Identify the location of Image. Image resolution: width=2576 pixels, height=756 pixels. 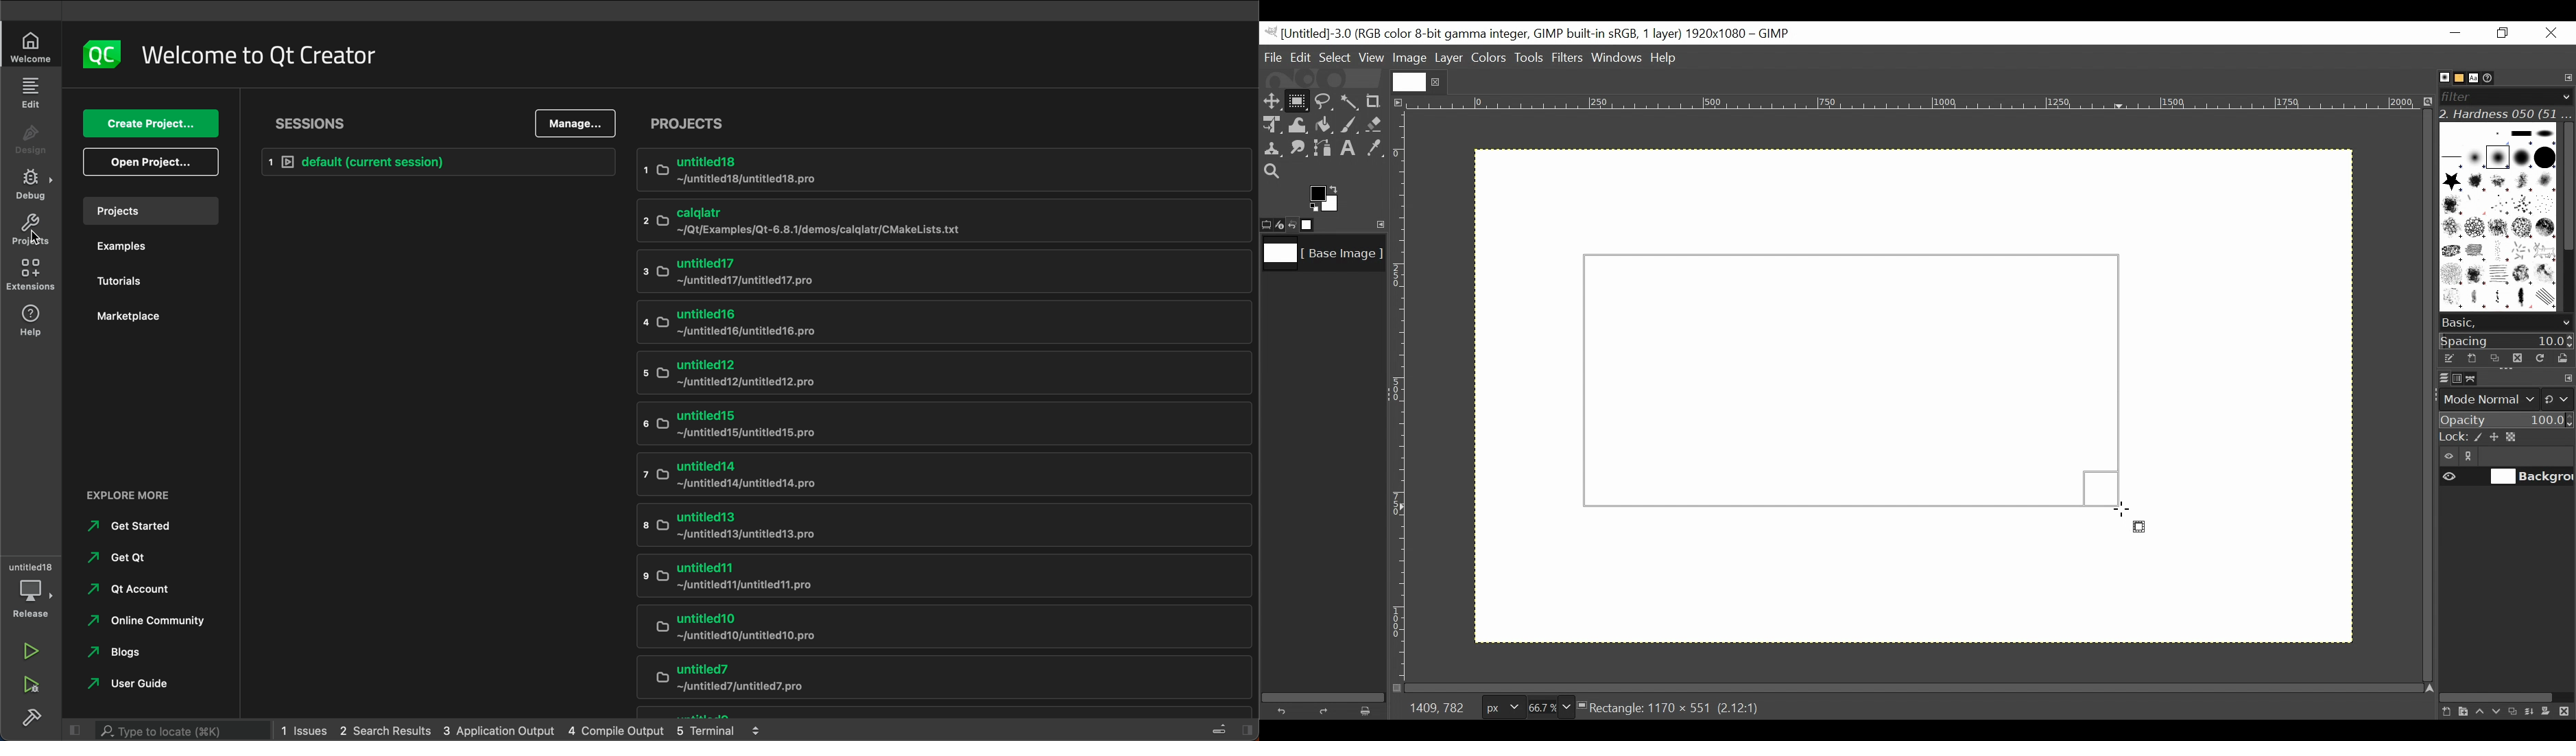
(1321, 257).